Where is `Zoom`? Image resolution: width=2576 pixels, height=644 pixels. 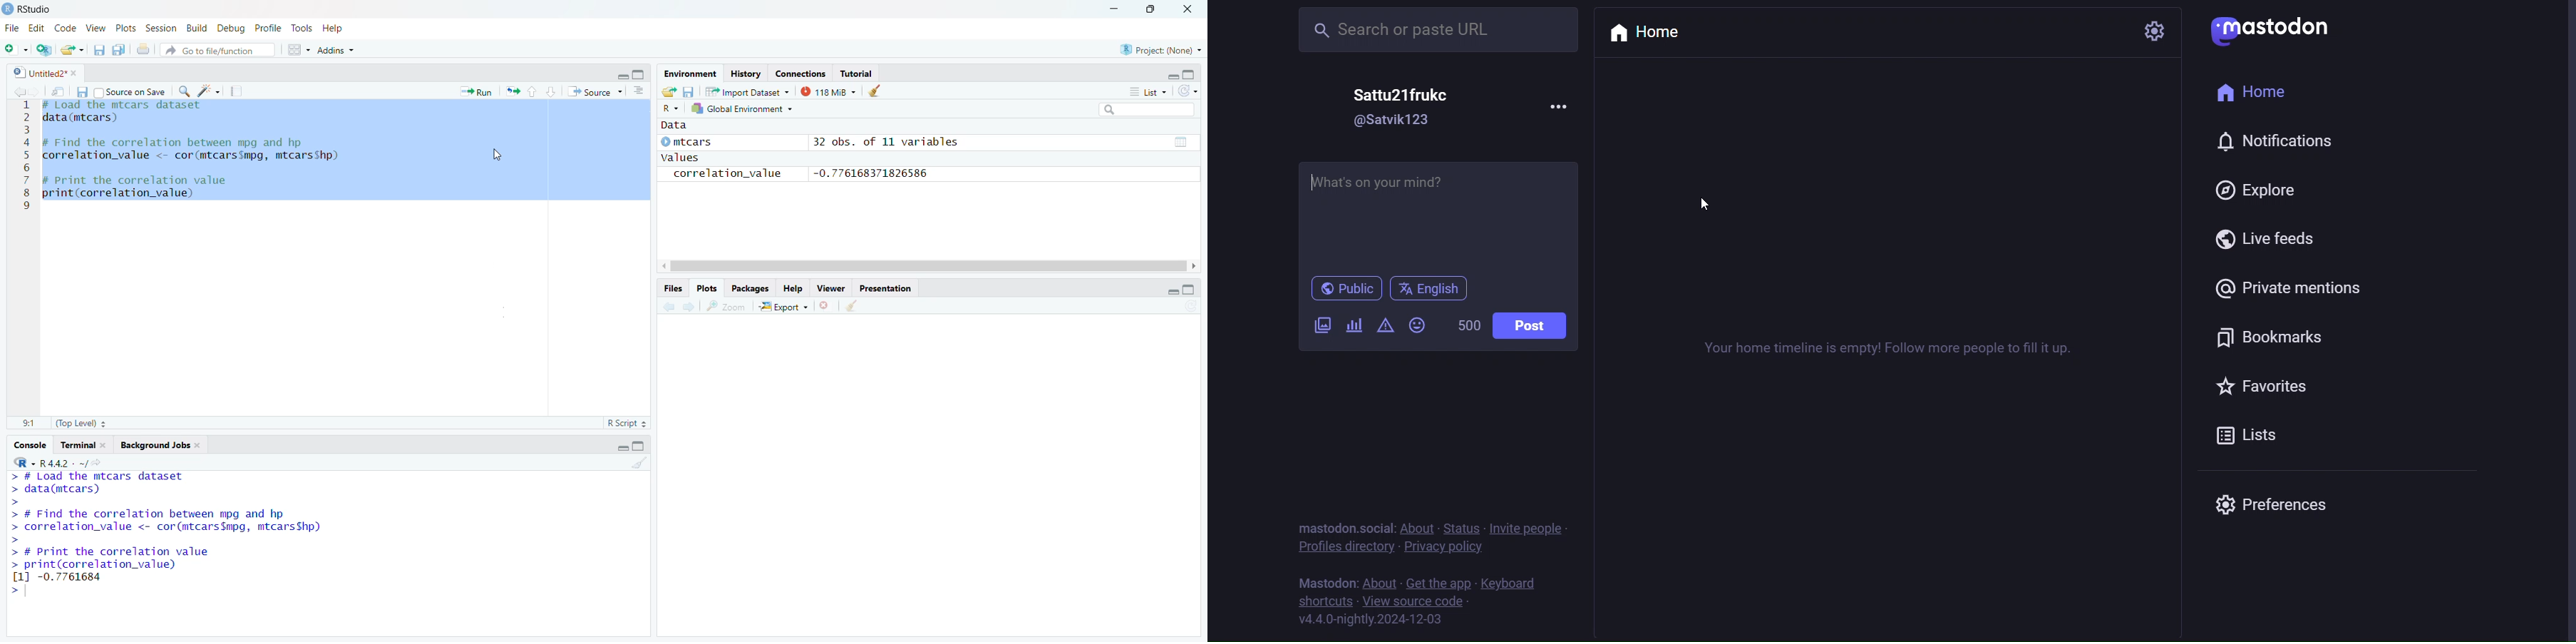
Zoom is located at coordinates (726, 306).